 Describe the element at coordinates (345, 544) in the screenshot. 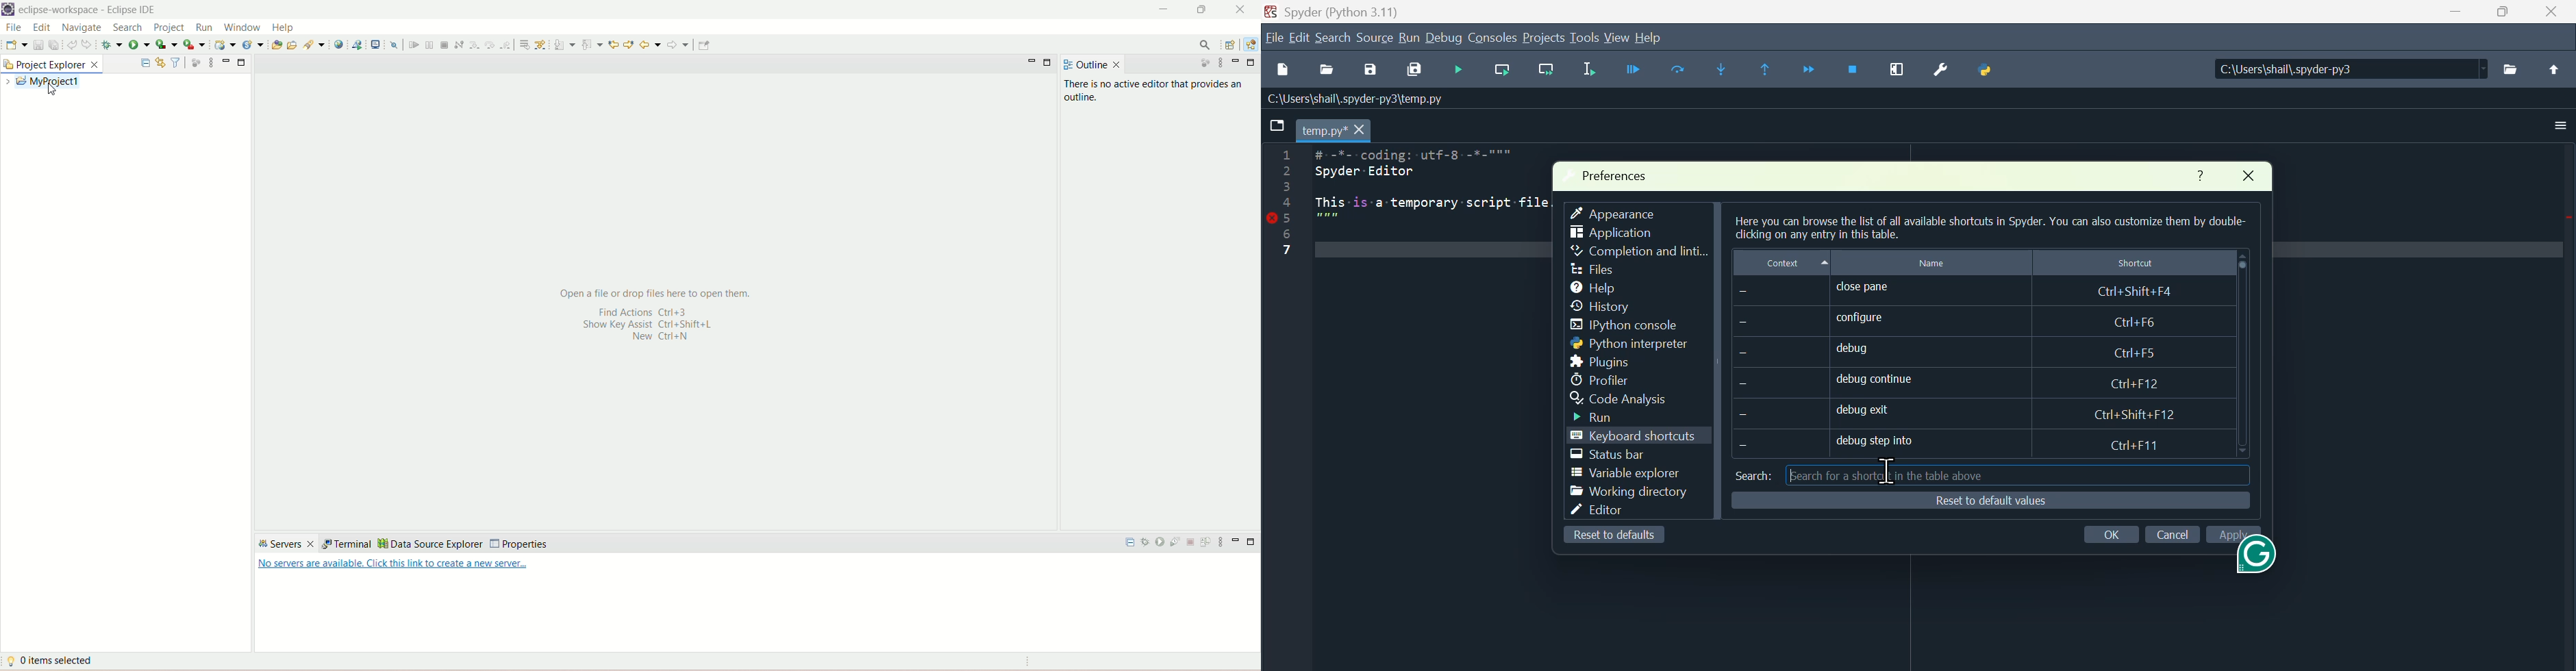

I see `terminal` at that location.